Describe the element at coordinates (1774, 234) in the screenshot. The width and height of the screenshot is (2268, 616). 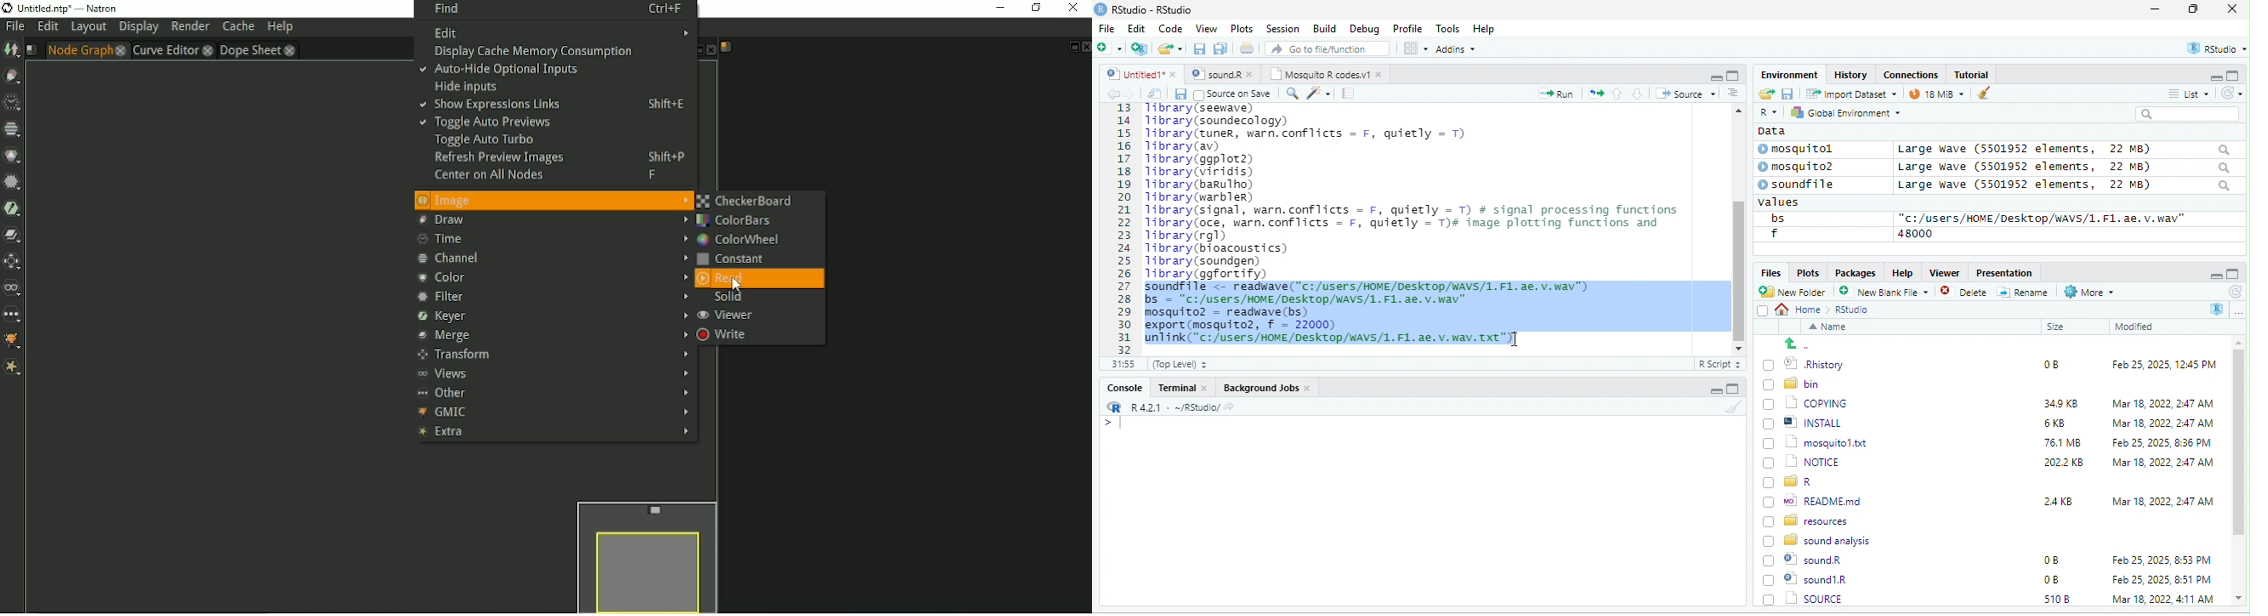
I see `f` at that location.